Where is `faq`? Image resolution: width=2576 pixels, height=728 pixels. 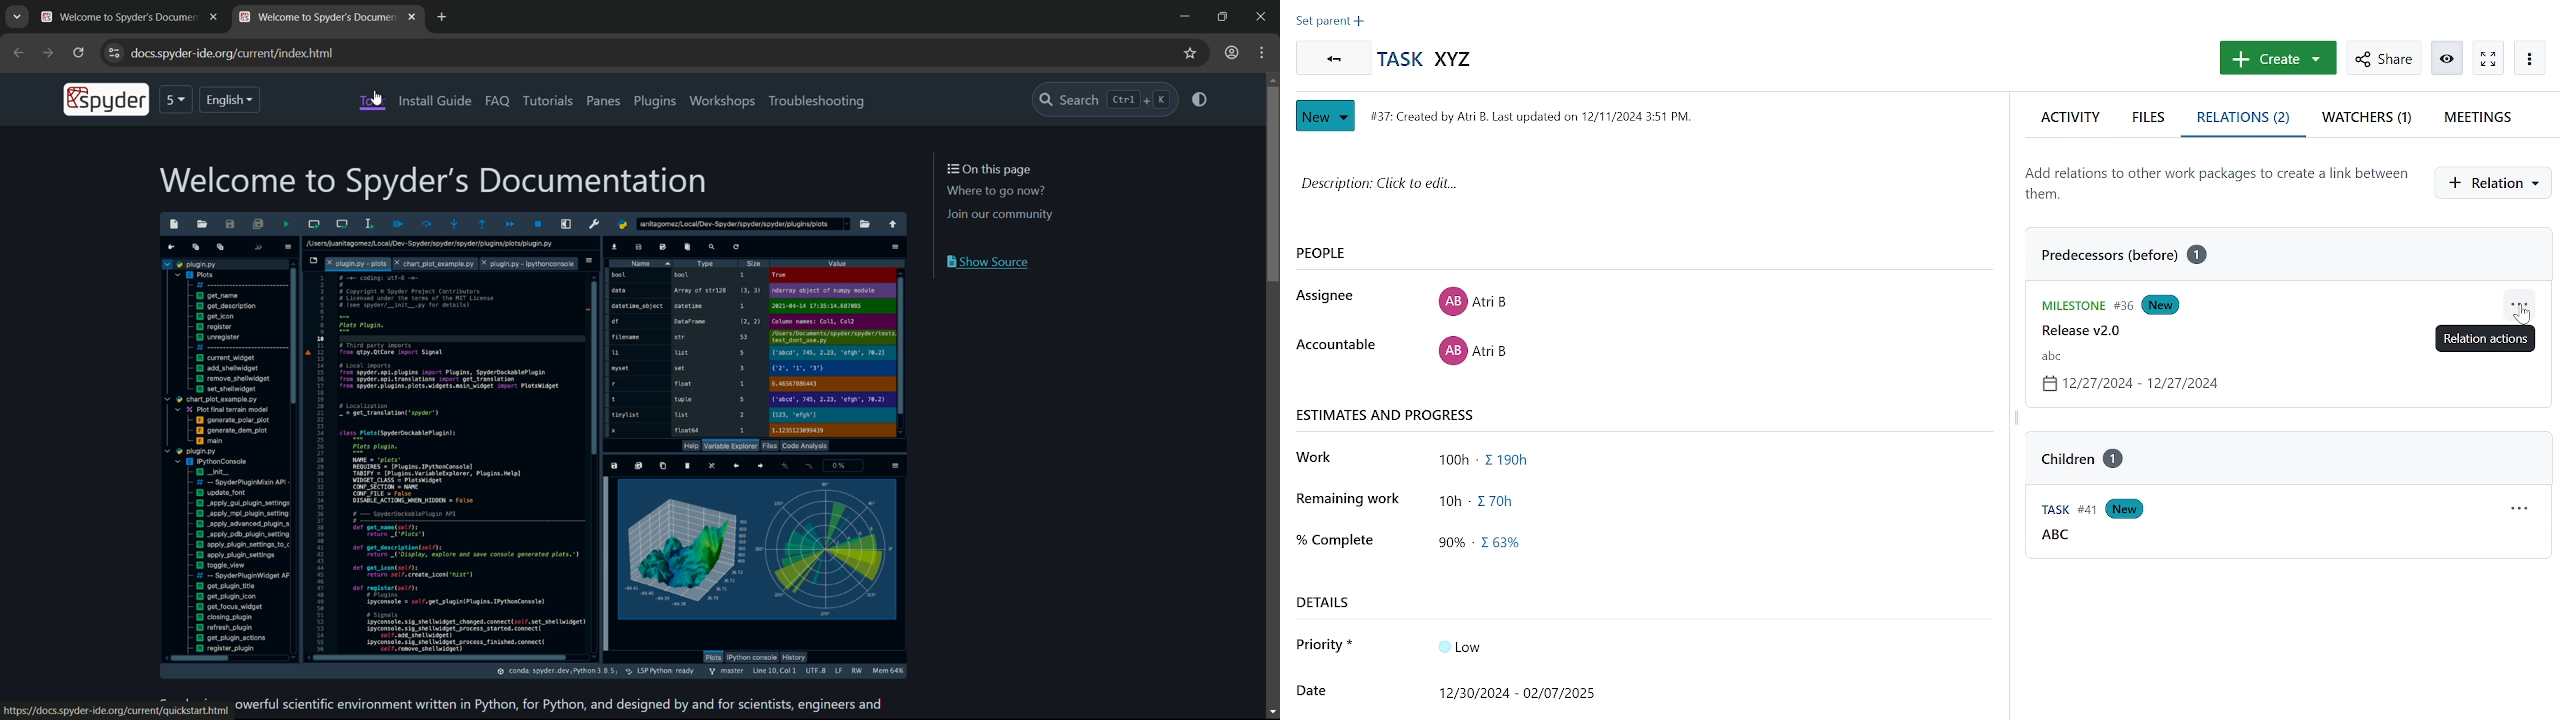
faq is located at coordinates (497, 101).